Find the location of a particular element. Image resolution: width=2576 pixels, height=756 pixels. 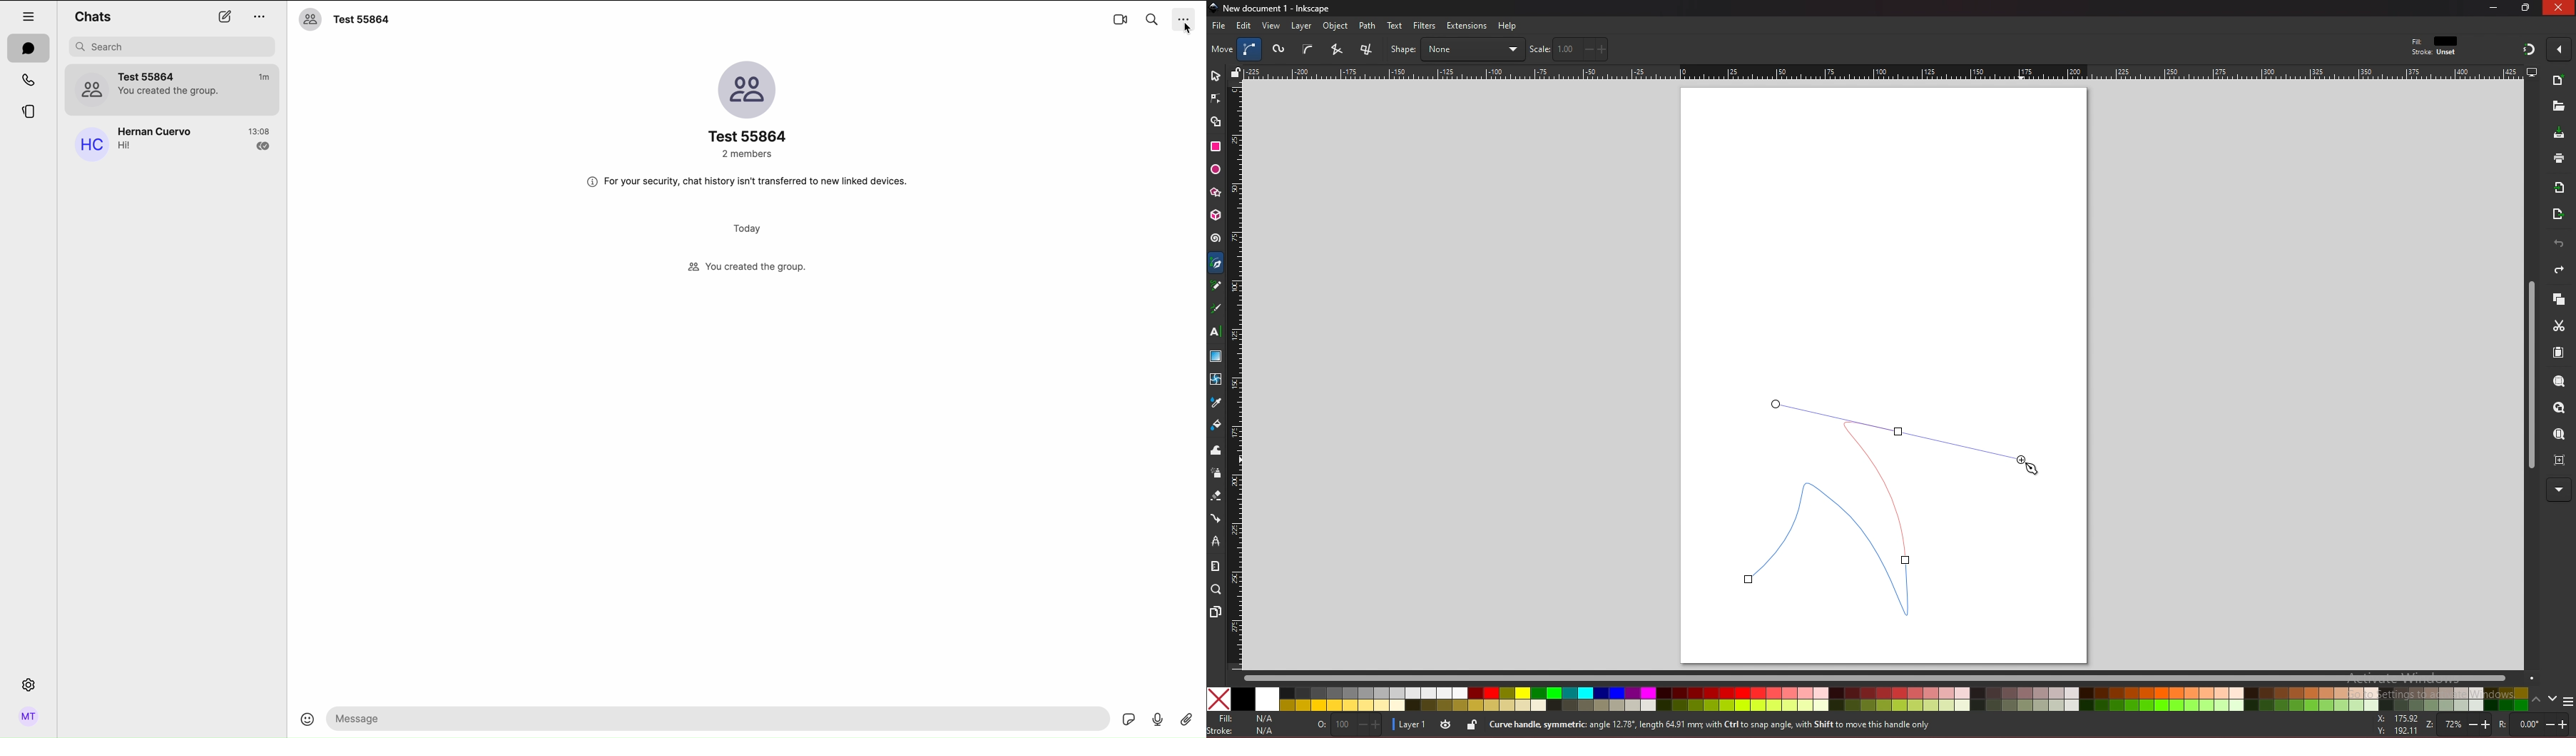

stars and polygons is located at coordinates (1216, 193).